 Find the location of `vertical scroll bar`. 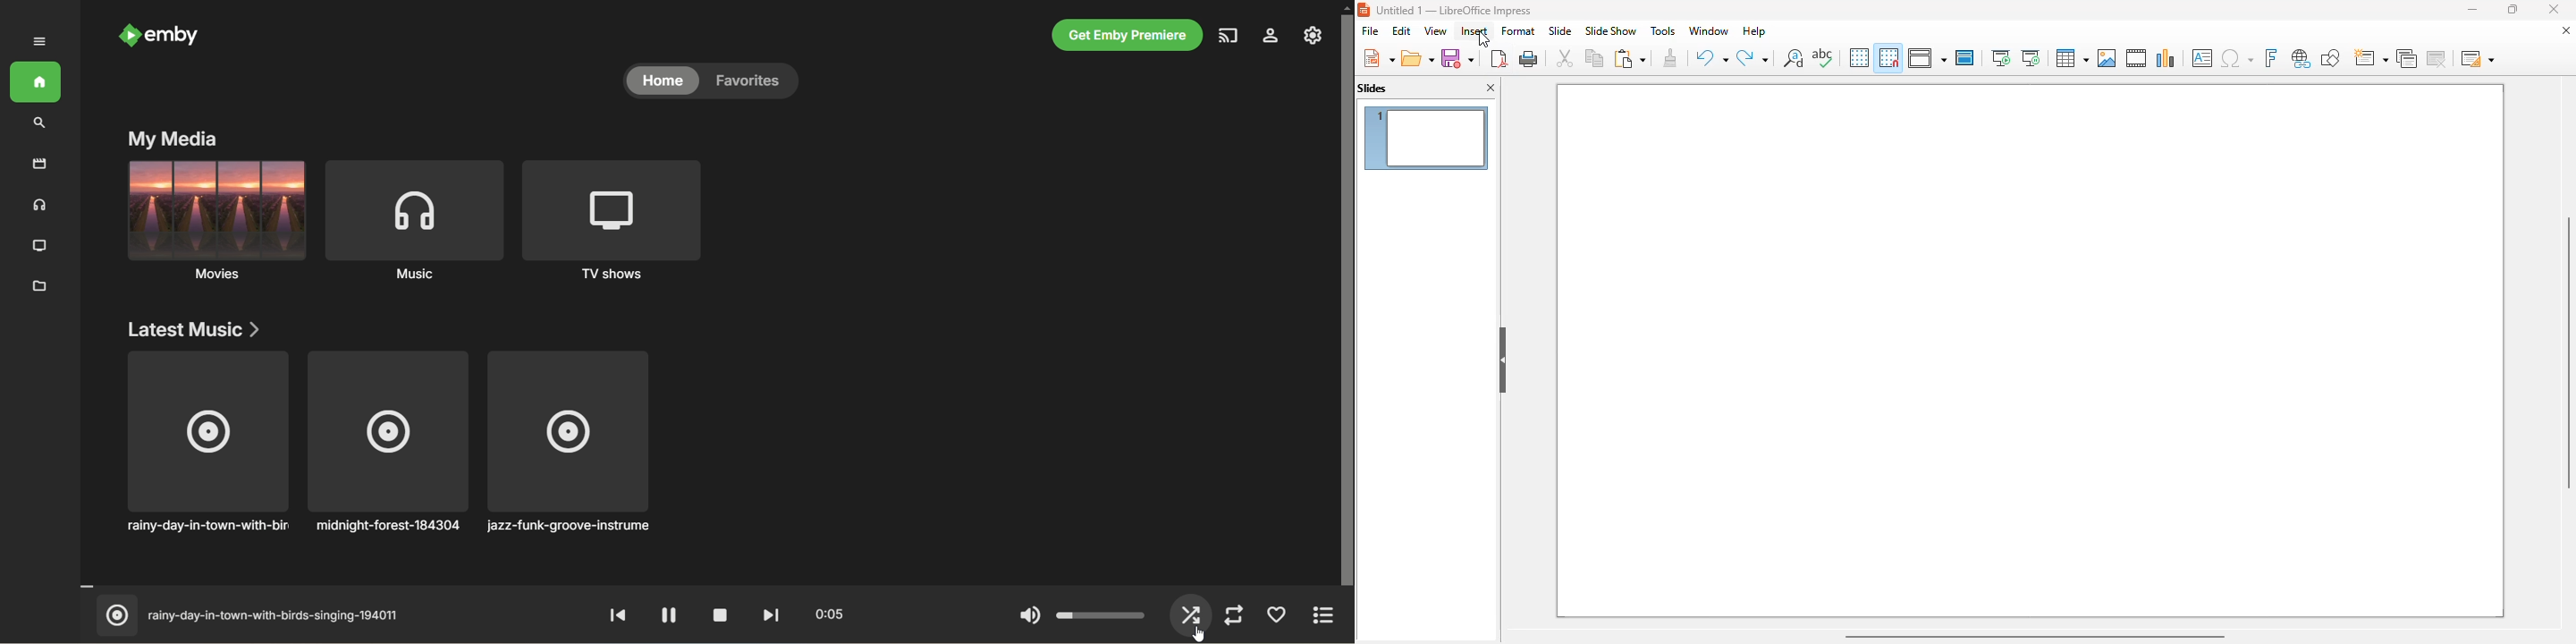

vertical scroll bar is located at coordinates (2565, 352).